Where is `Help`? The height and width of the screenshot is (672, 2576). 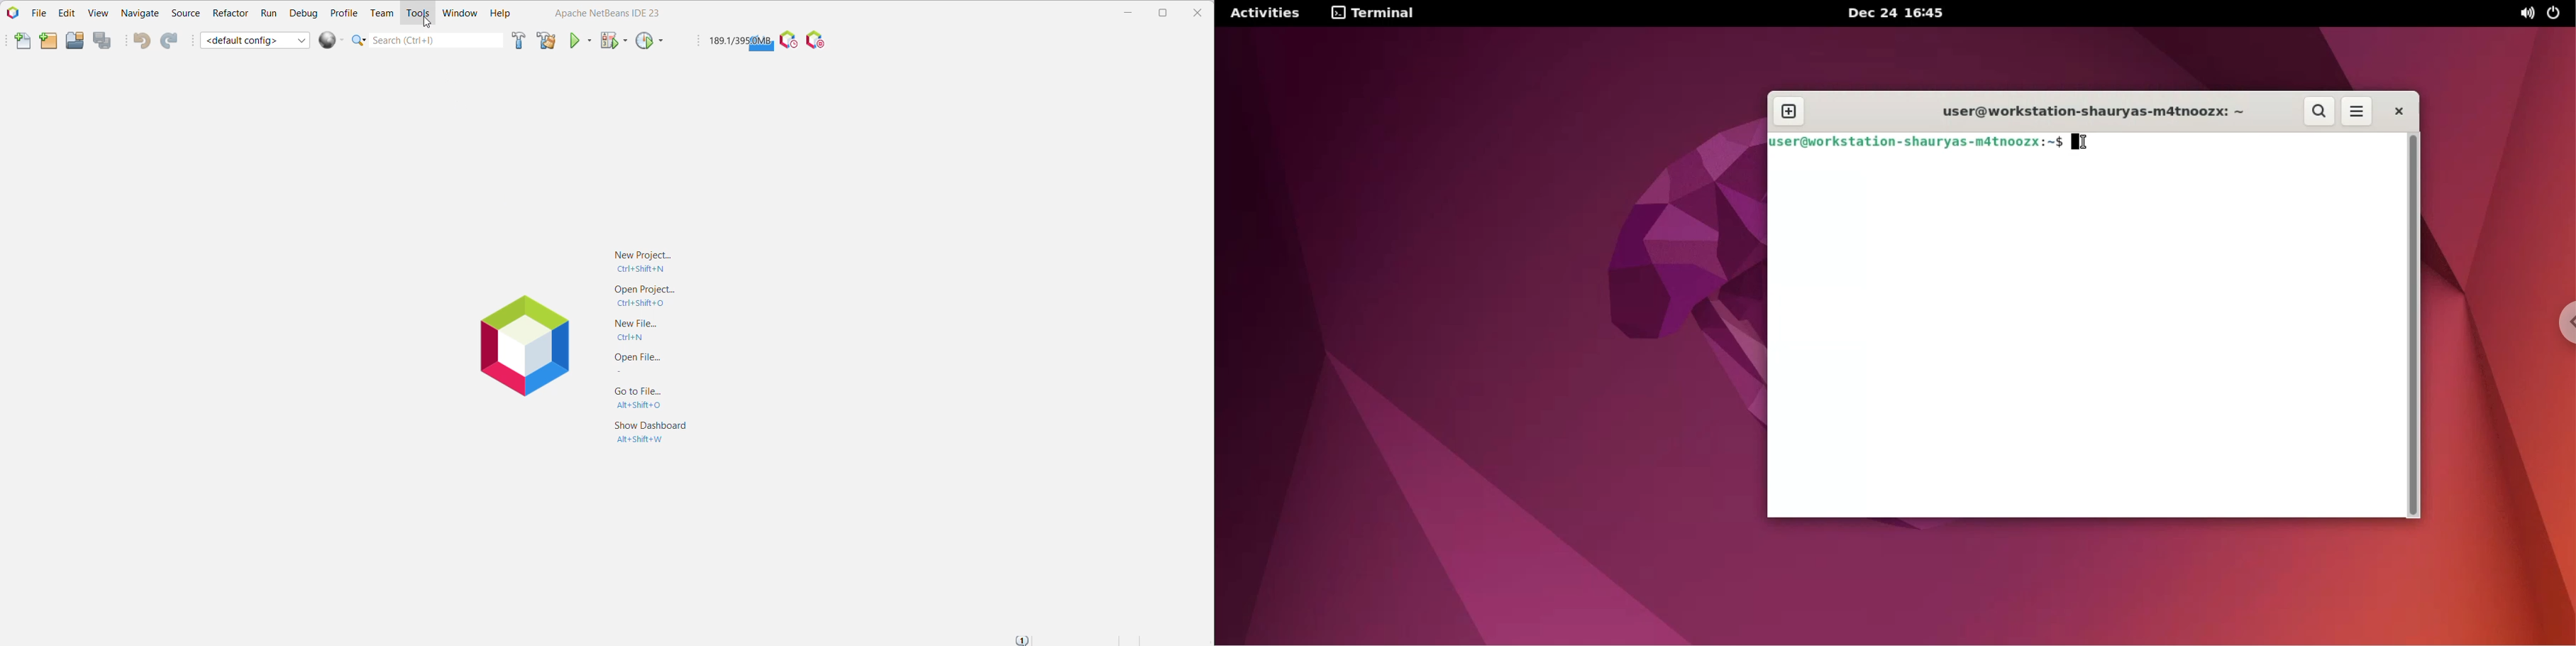
Help is located at coordinates (501, 14).